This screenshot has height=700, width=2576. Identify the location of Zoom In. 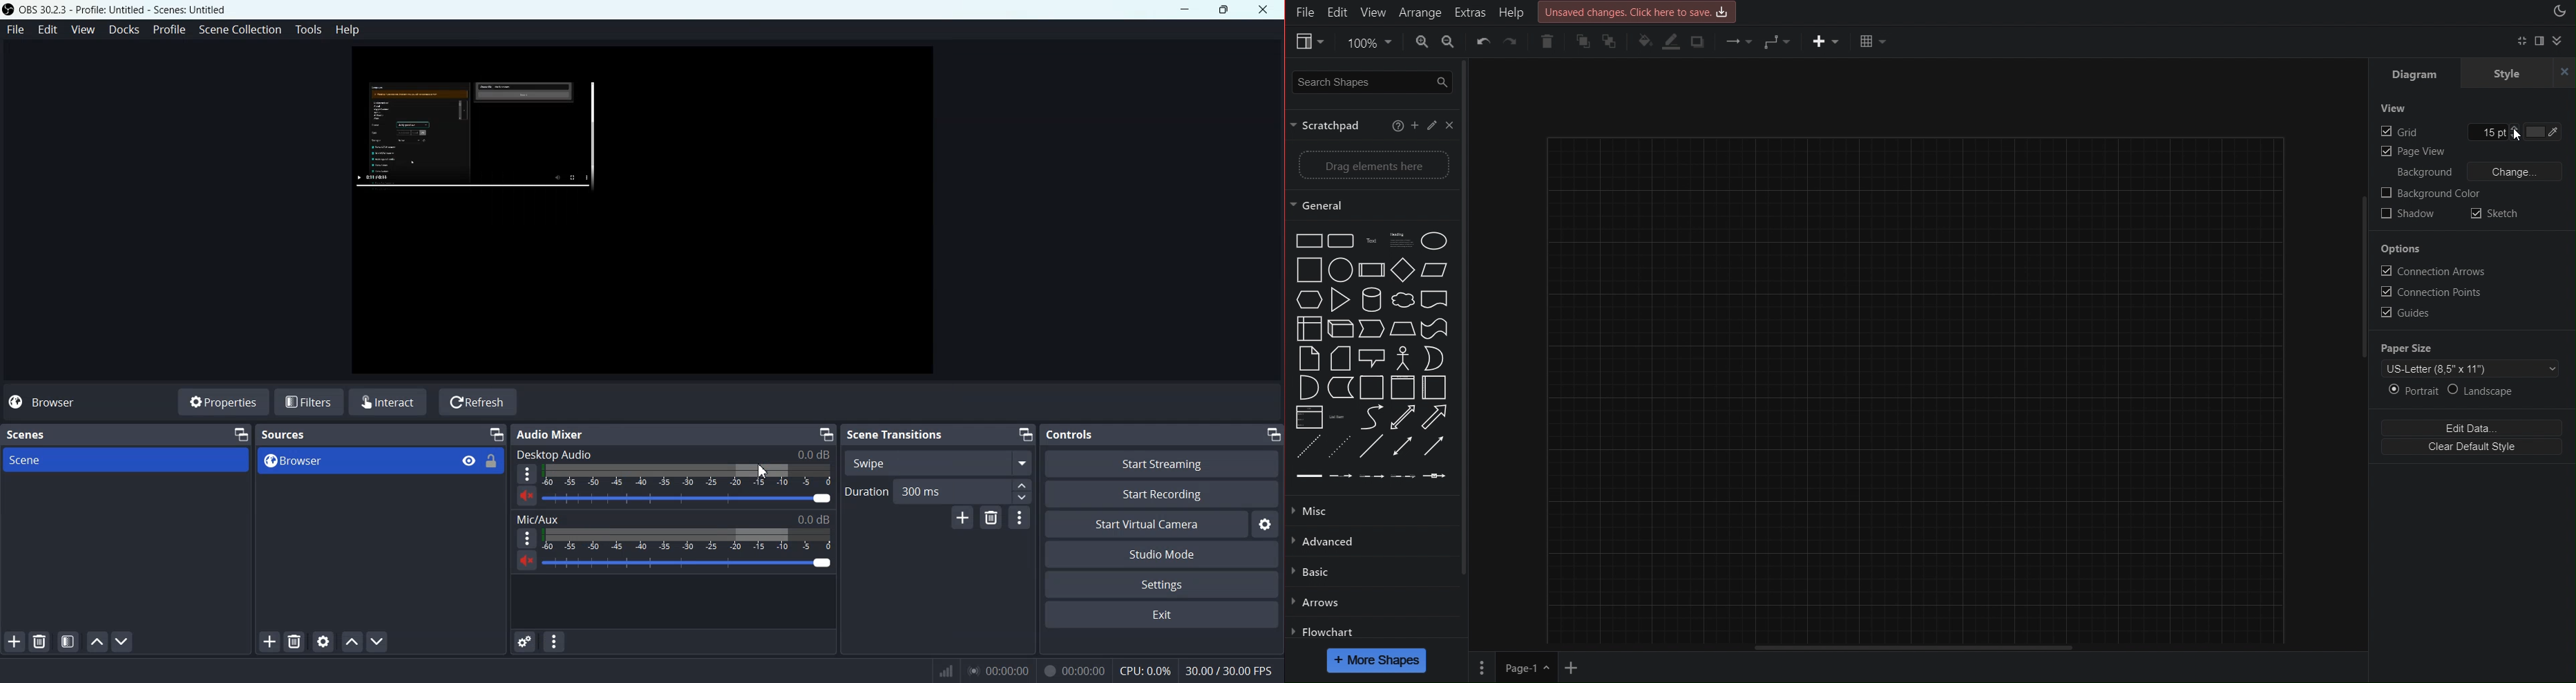
(1419, 42).